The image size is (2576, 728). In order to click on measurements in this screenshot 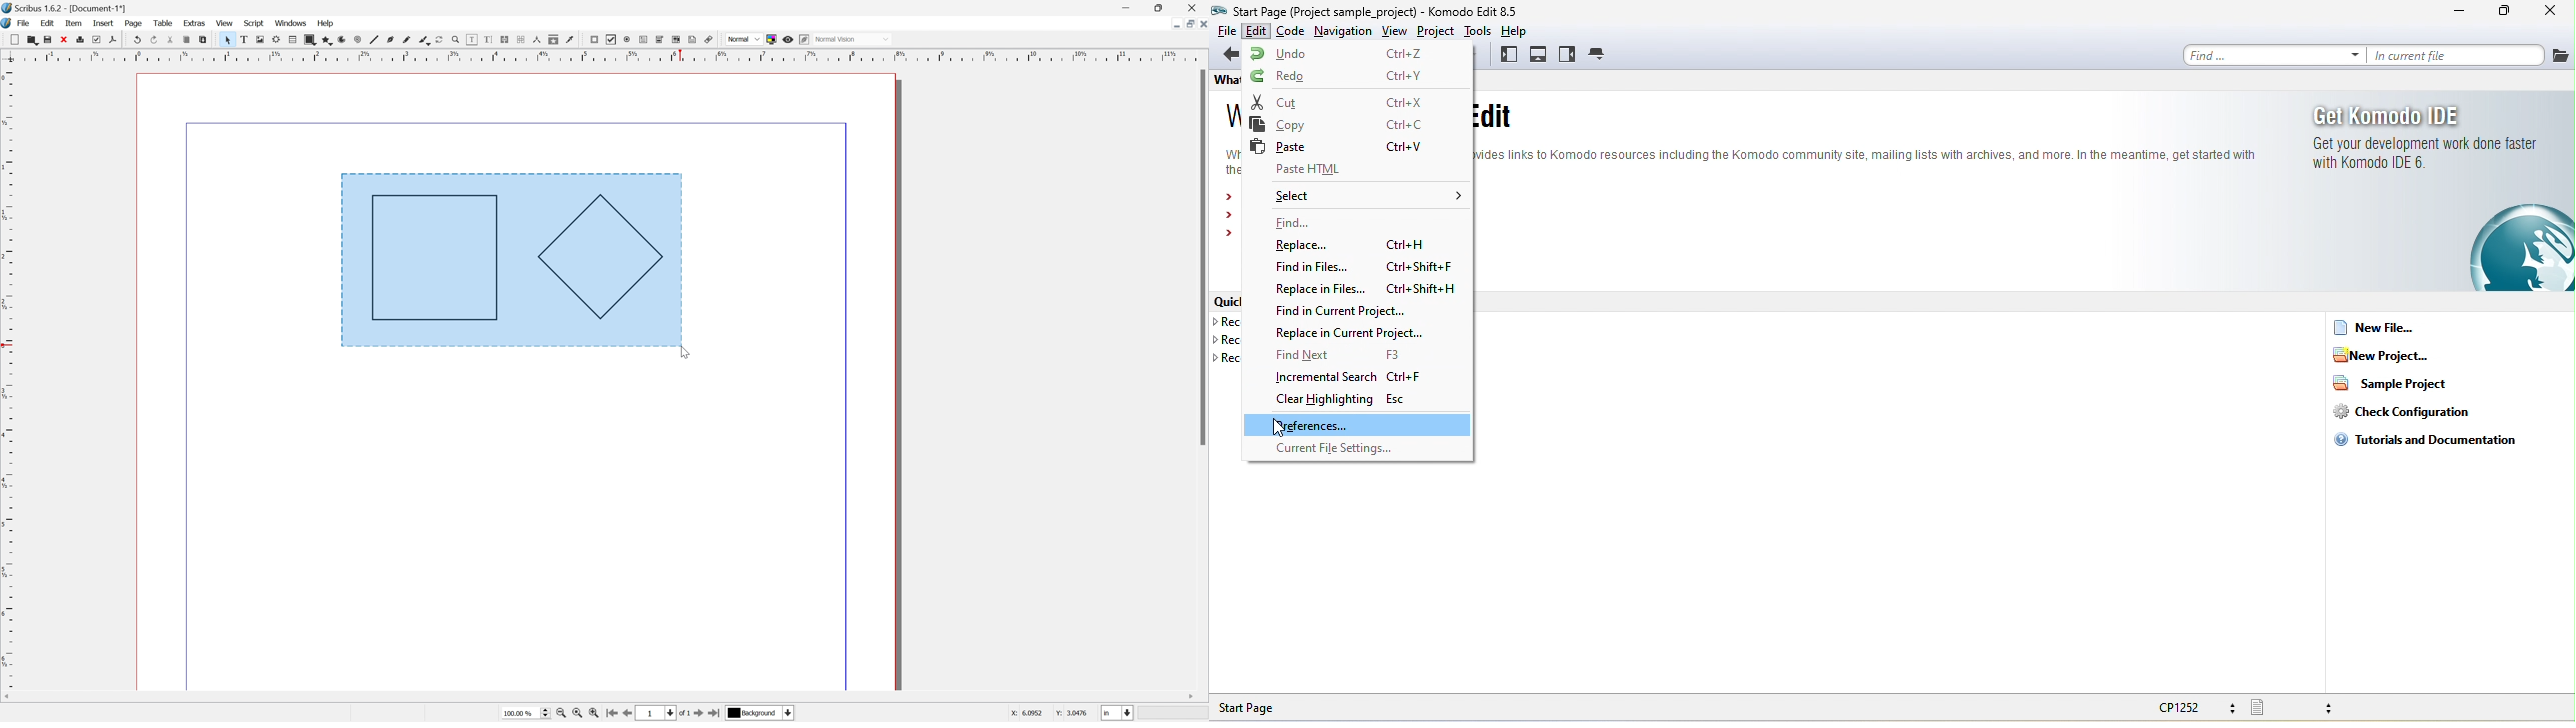, I will do `click(536, 40)`.